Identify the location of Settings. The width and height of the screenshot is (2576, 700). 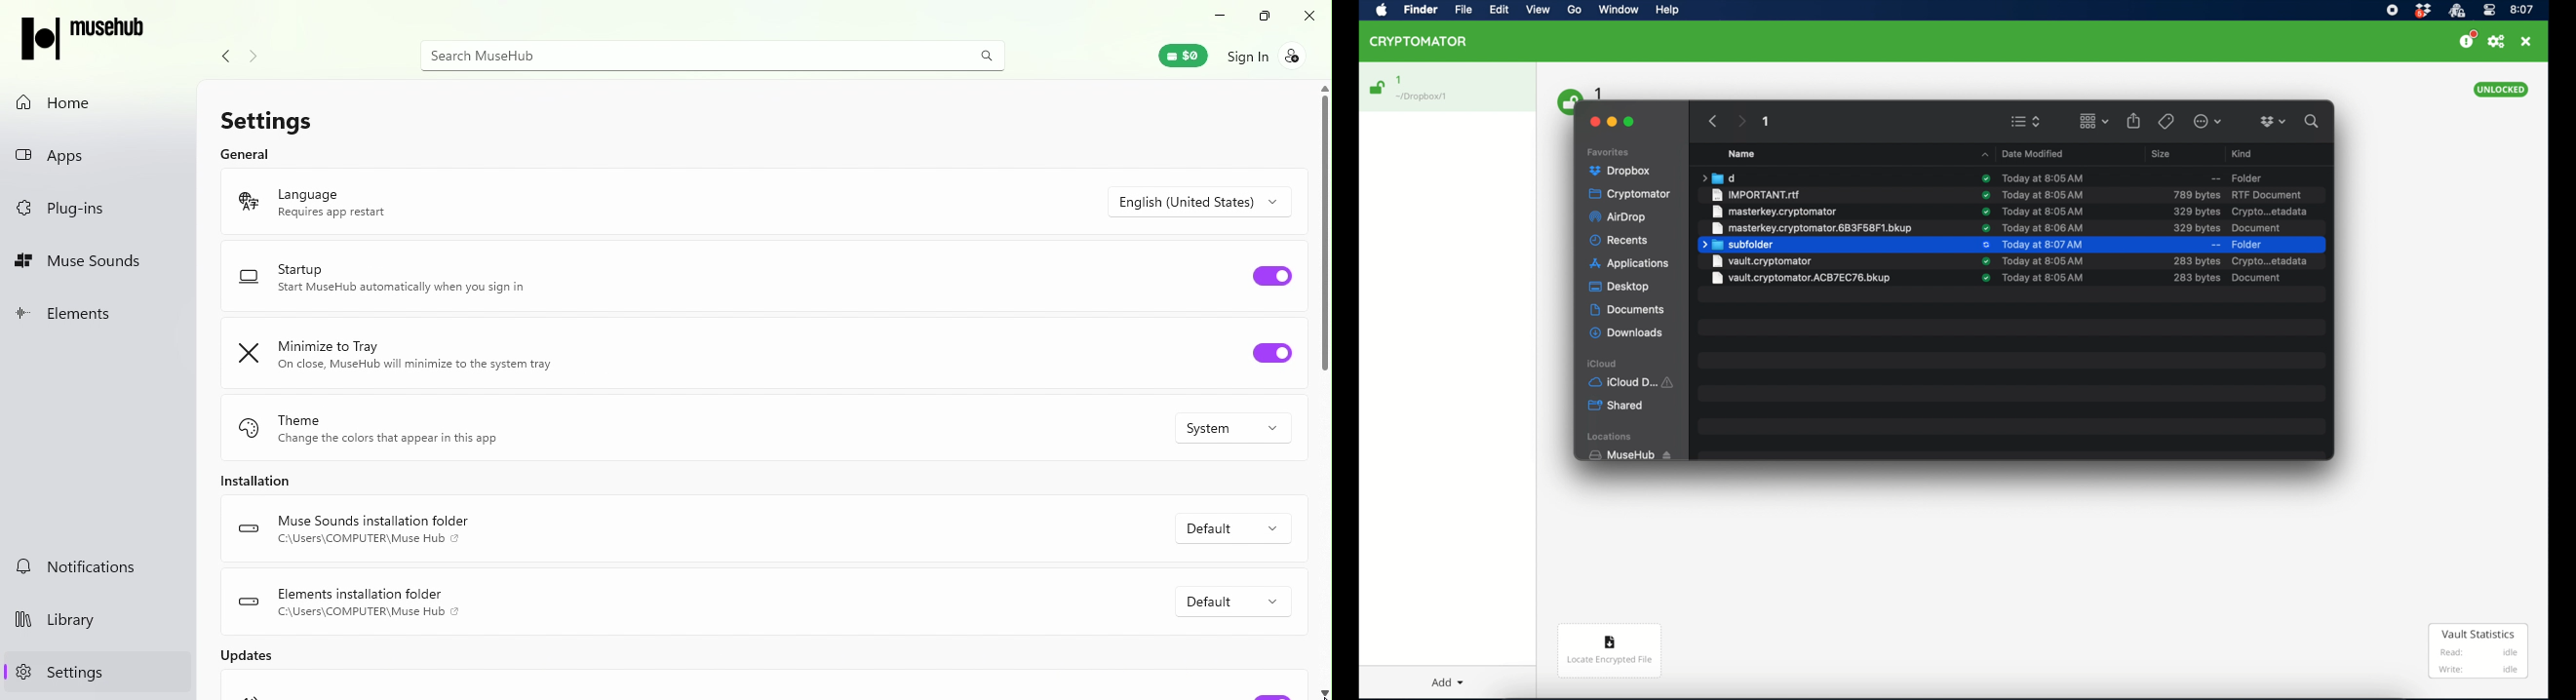
(267, 118).